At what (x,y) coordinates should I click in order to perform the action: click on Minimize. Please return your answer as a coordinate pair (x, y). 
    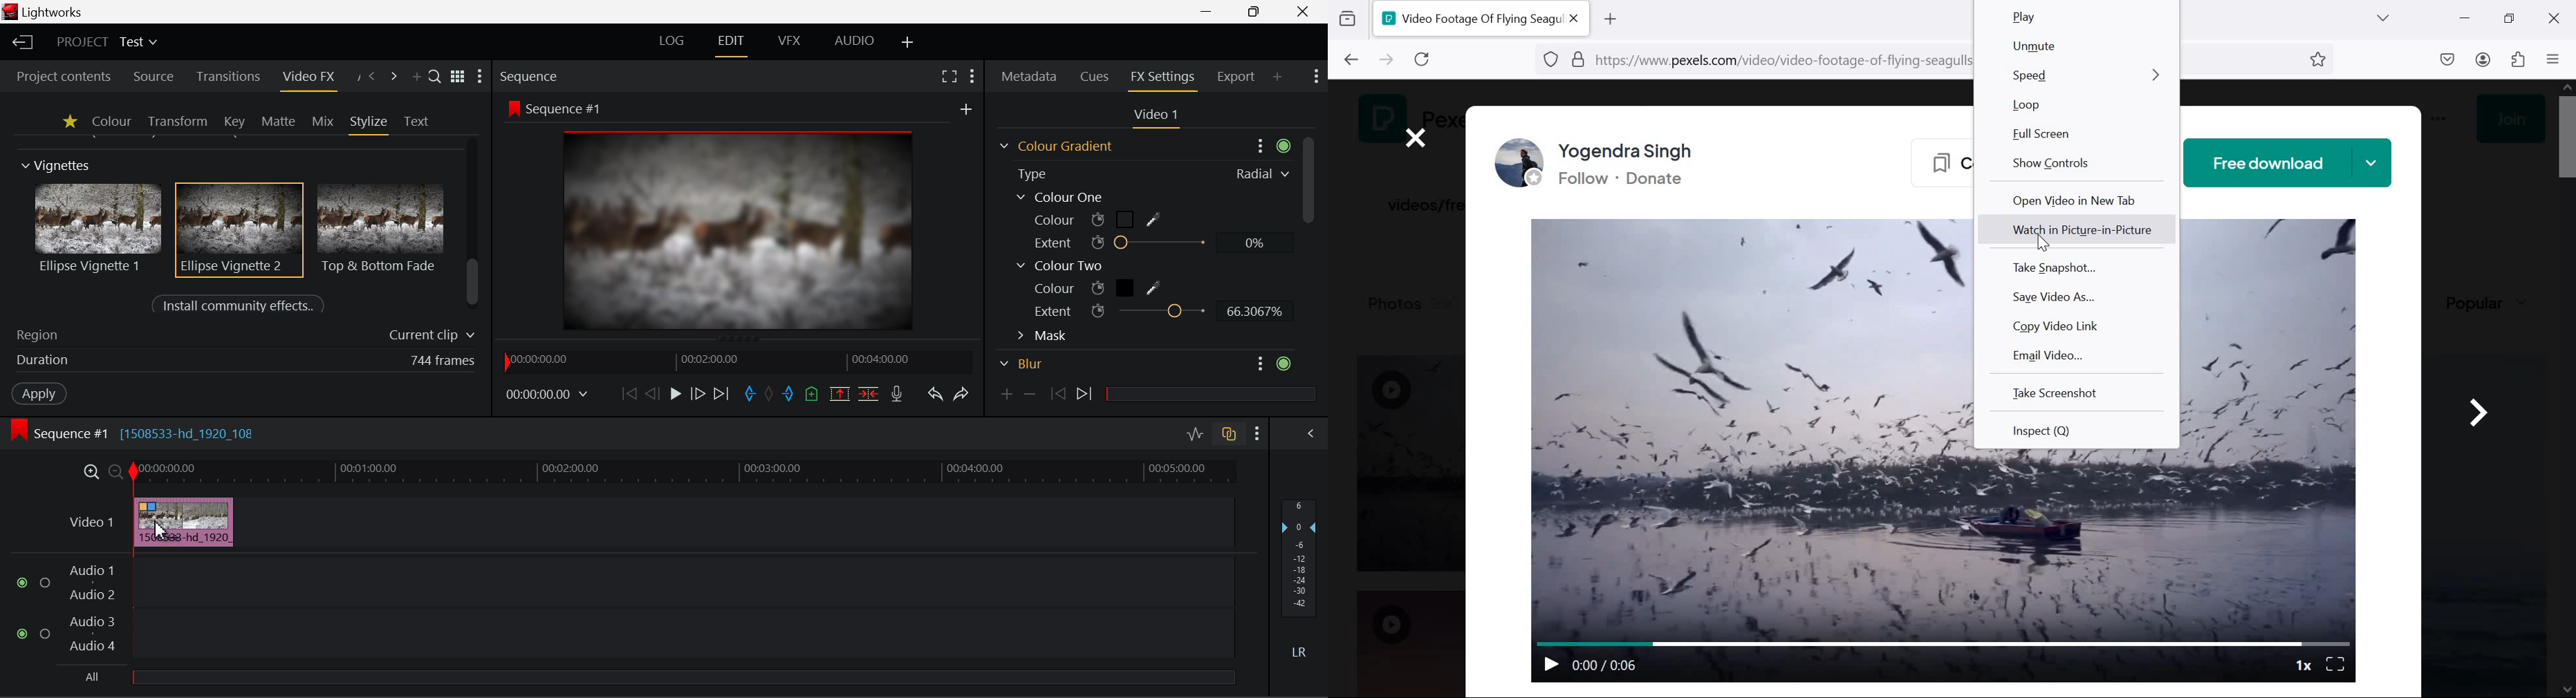
    Looking at the image, I should click on (1254, 12).